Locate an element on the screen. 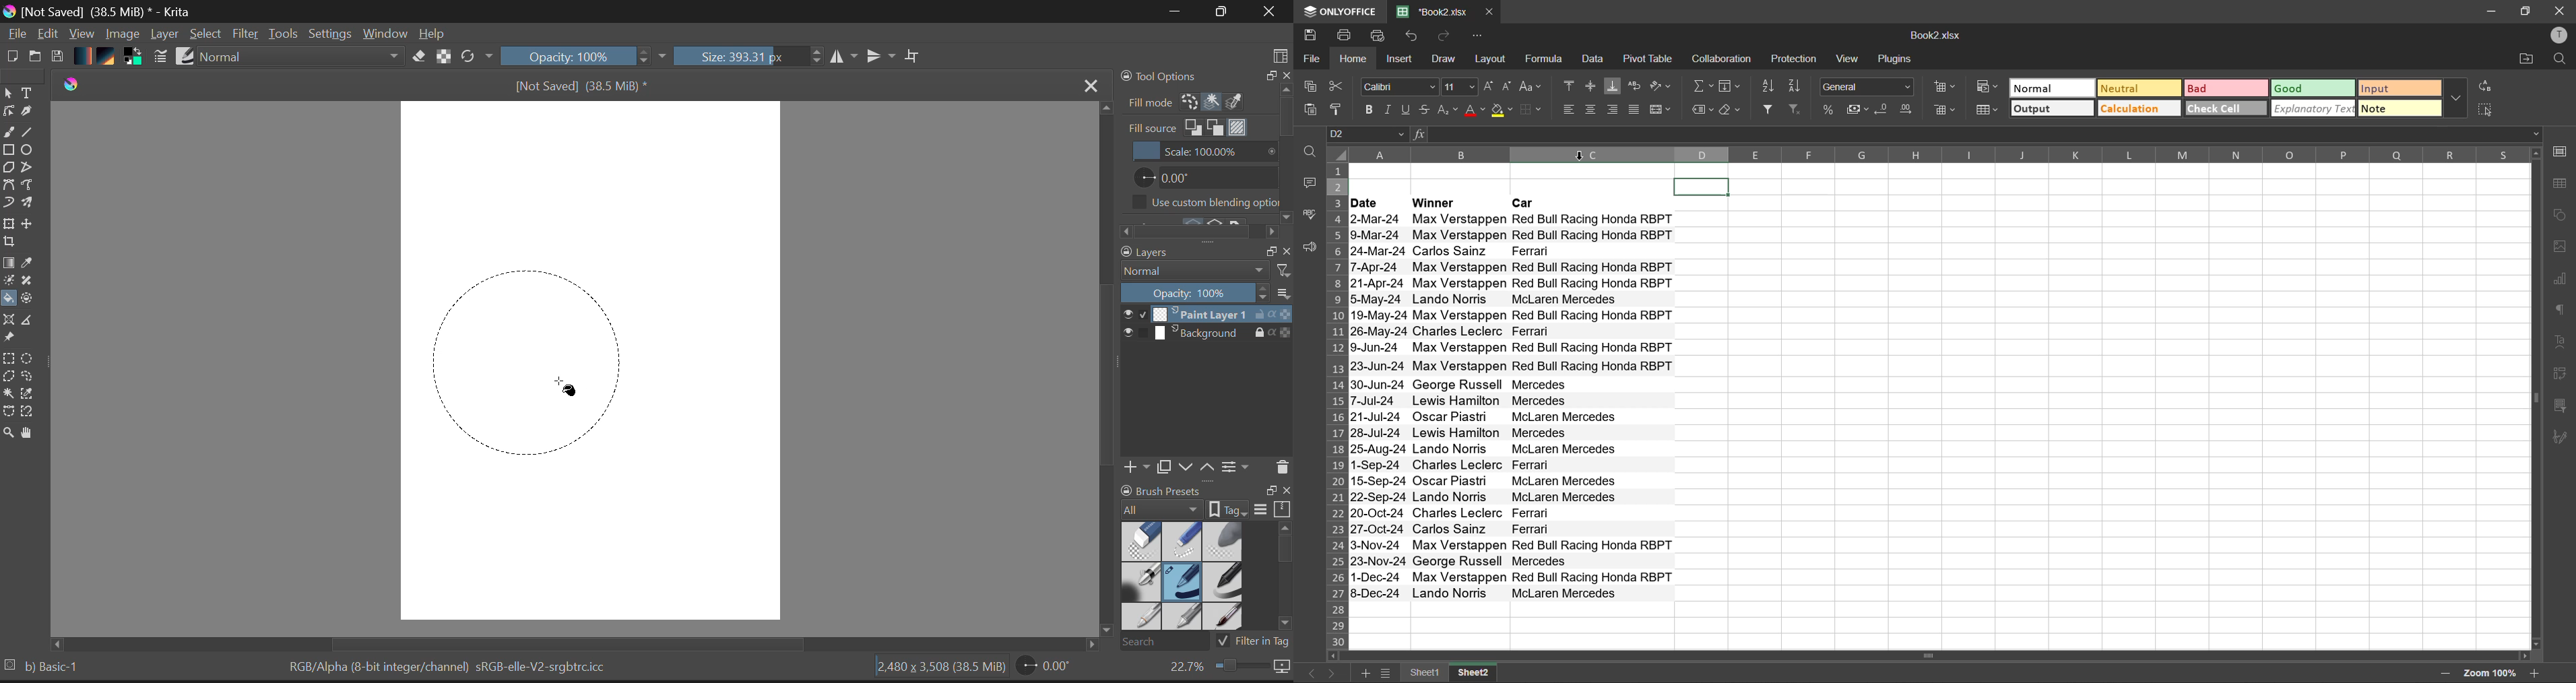  column names is located at coordinates (1936, 154).